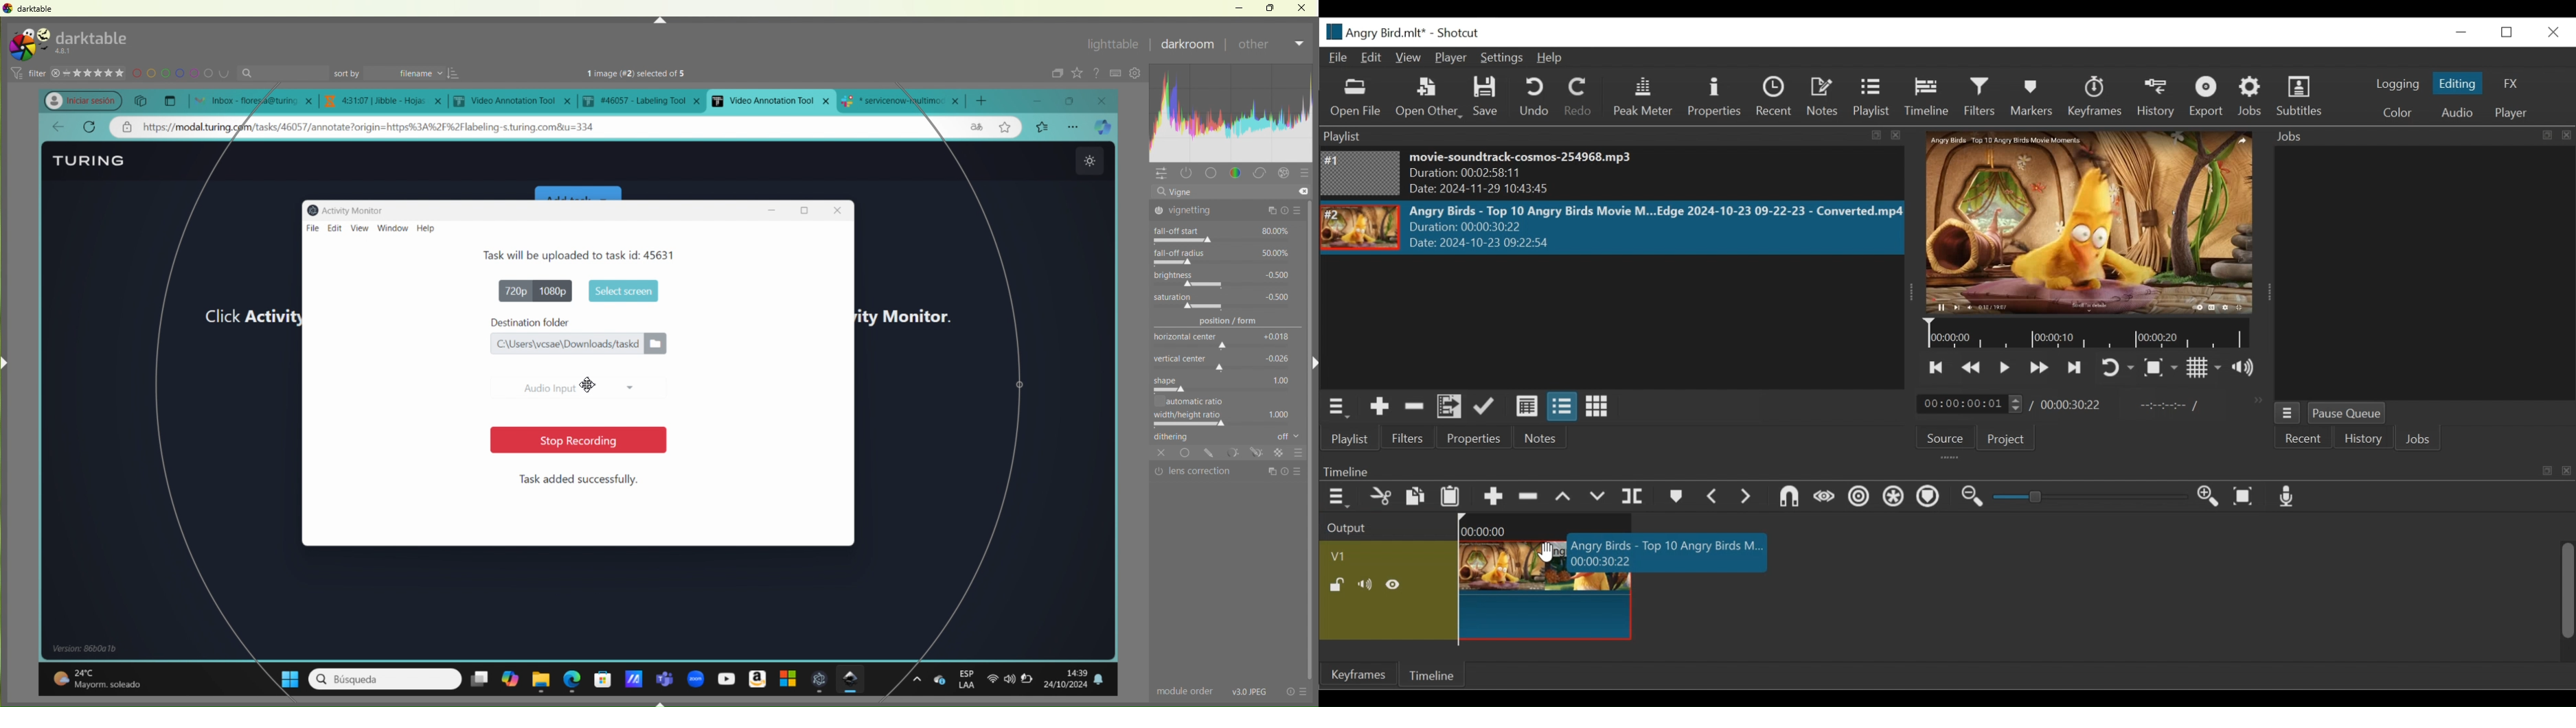  I want to click on Task details, so click(540, 255).